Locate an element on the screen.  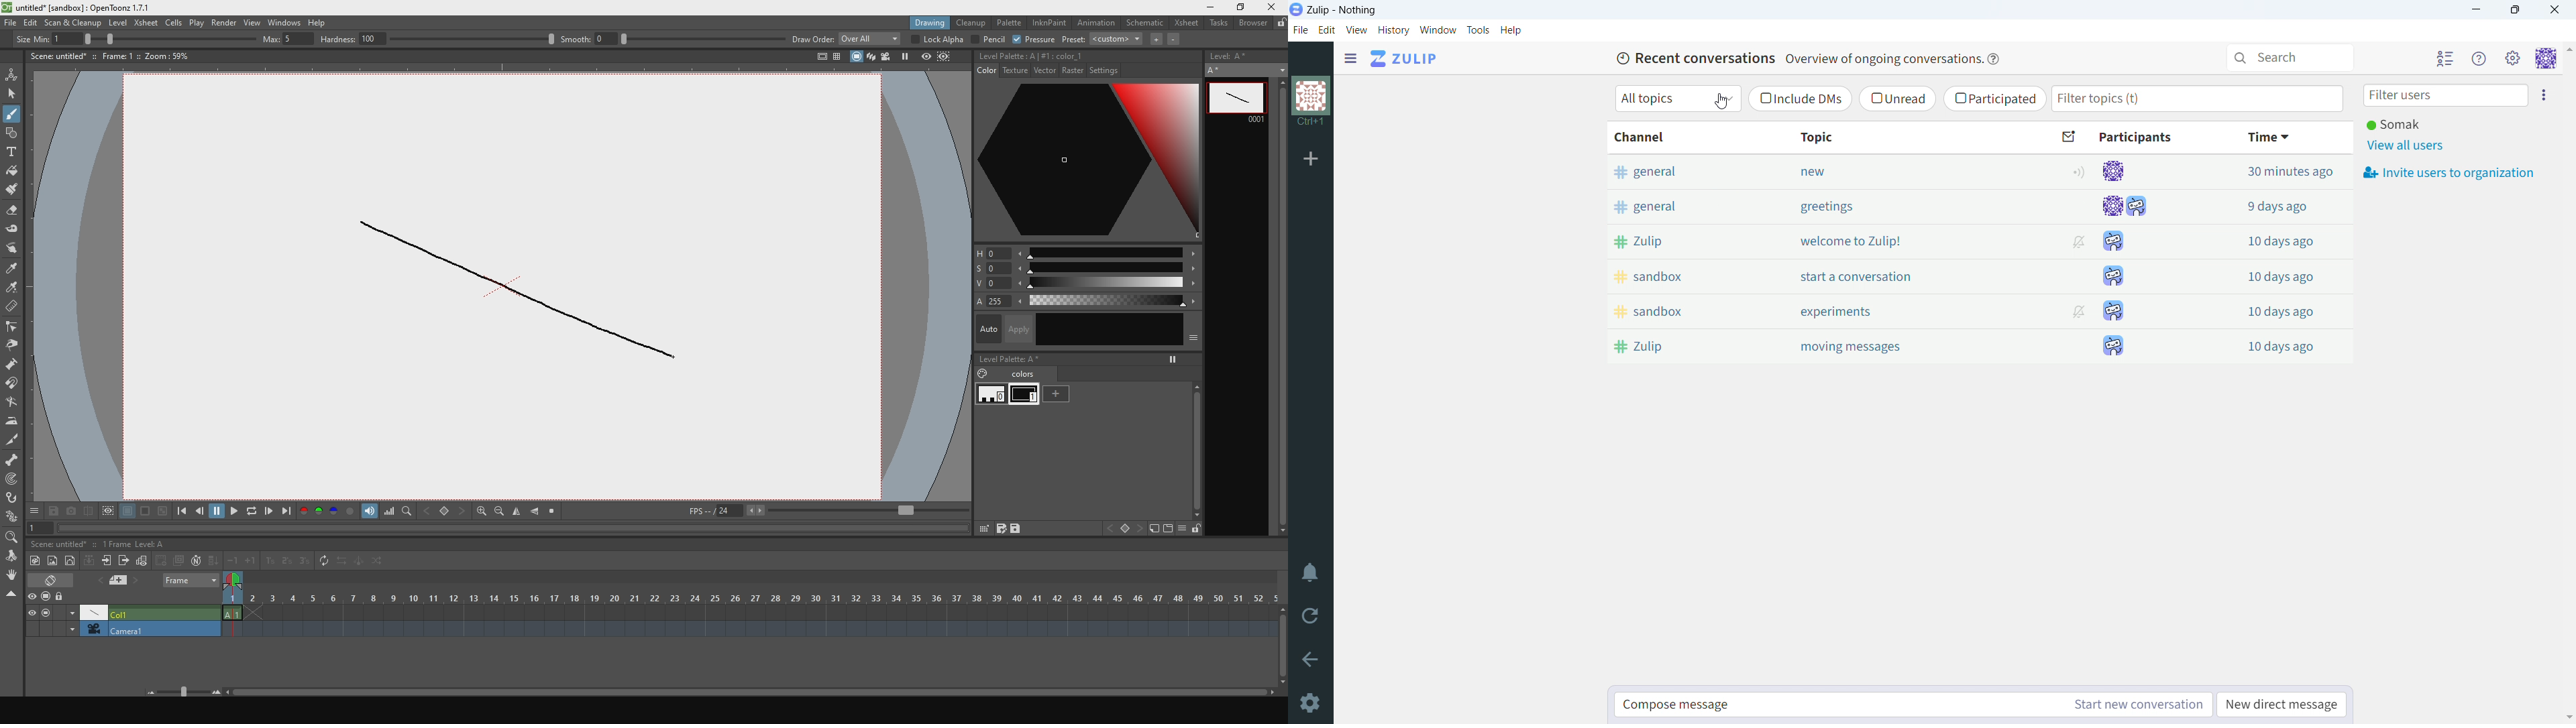
custom is located at coordinates (1116, 42).